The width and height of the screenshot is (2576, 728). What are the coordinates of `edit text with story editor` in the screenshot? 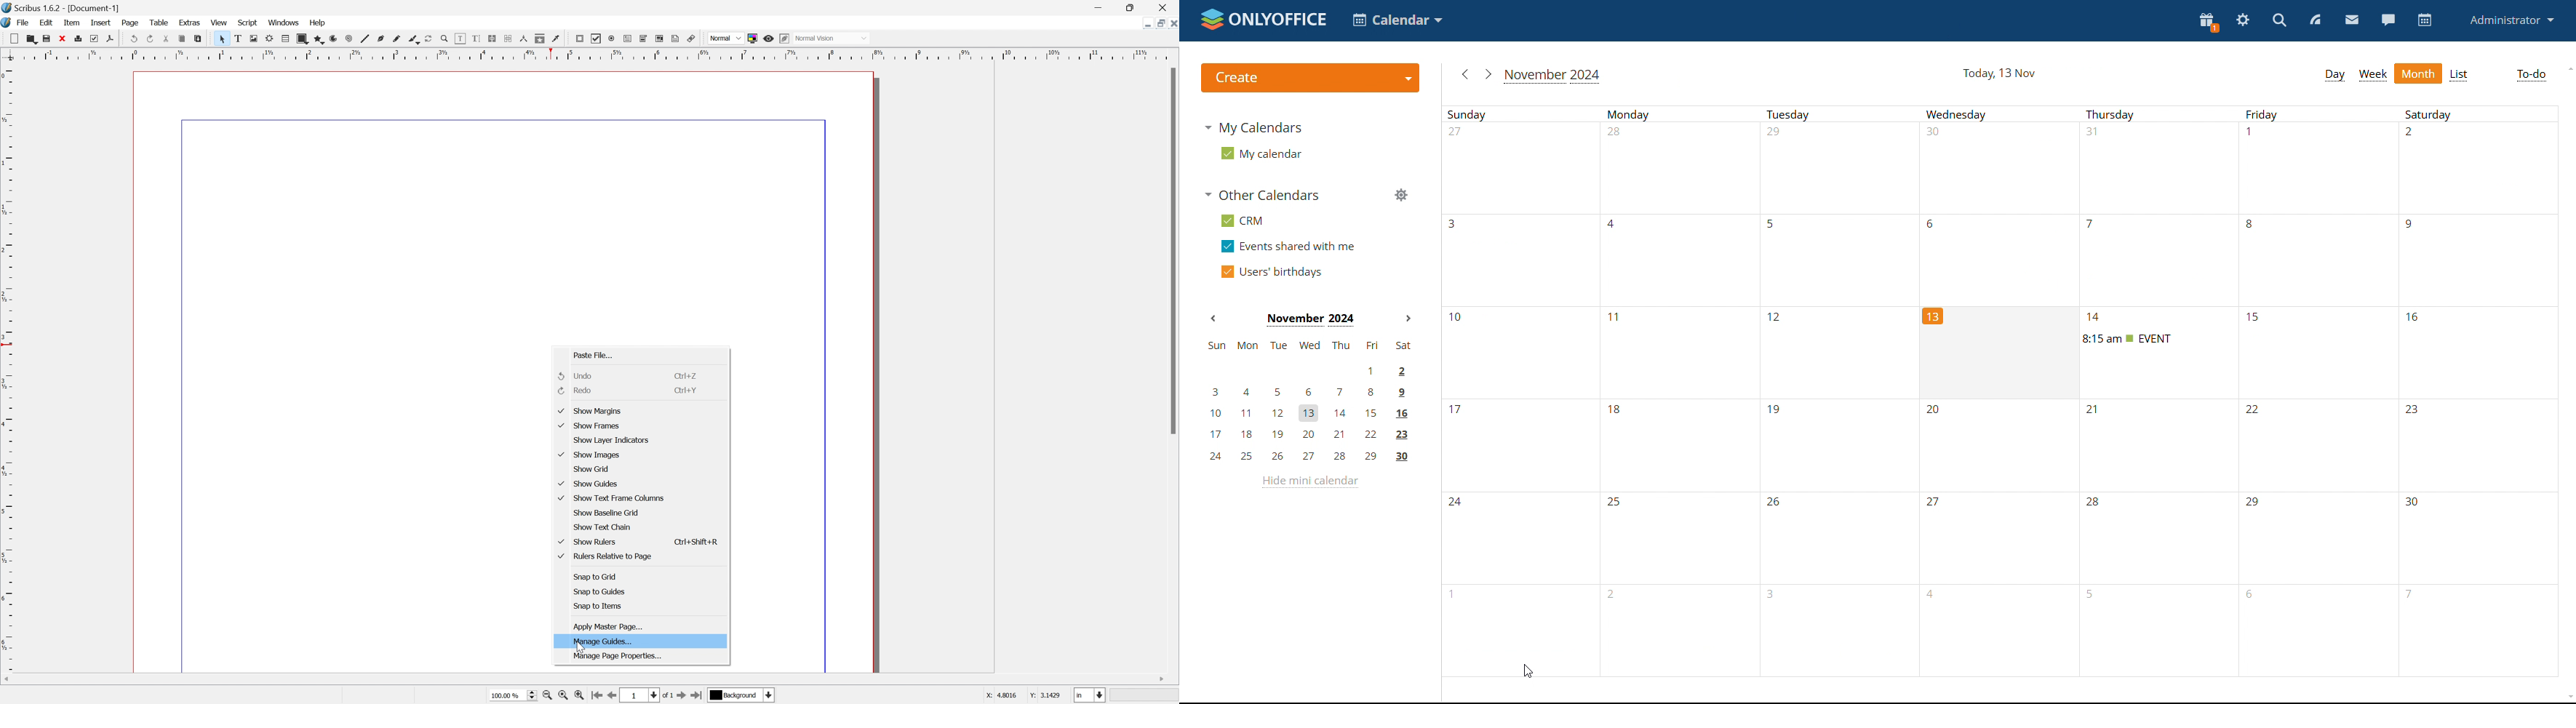 It's located at (477, 39).